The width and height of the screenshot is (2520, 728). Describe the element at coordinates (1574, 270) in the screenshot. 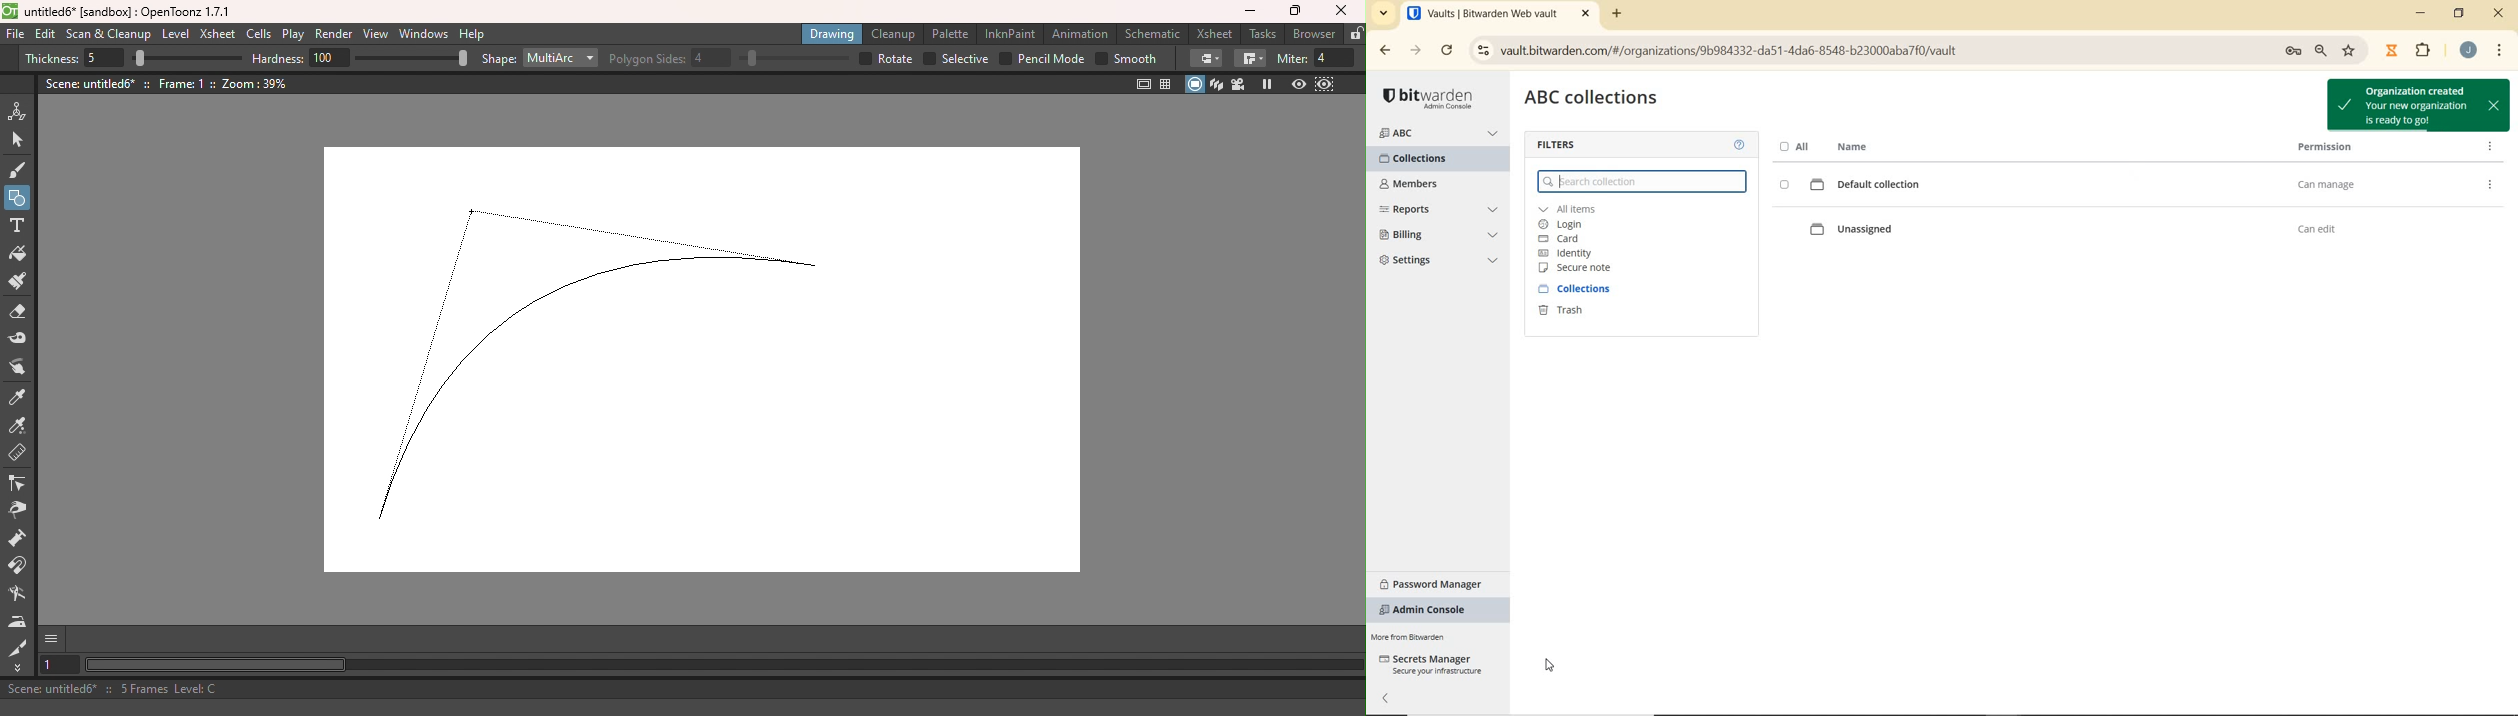

I see `secure note` at that location.